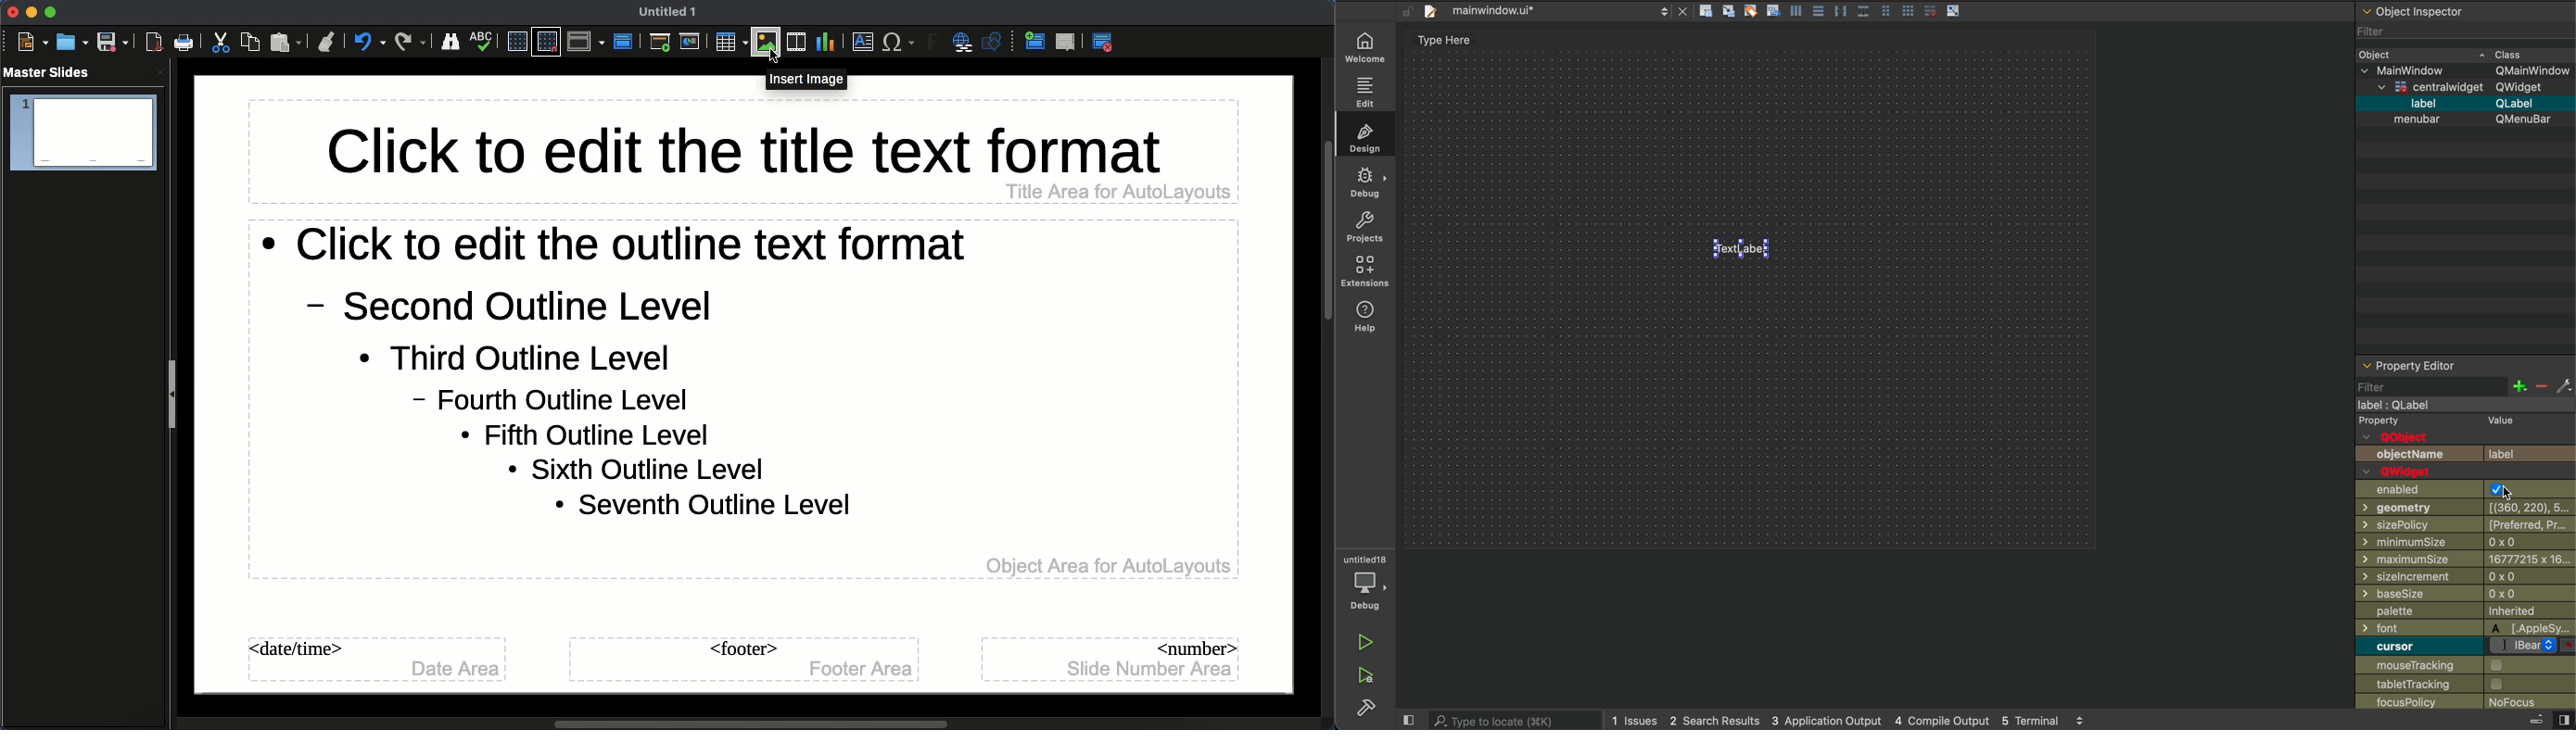  What do you see at coordinates (2416, 506) in the screenshot?
I see `geometry` at bounding box center [2416, 506].